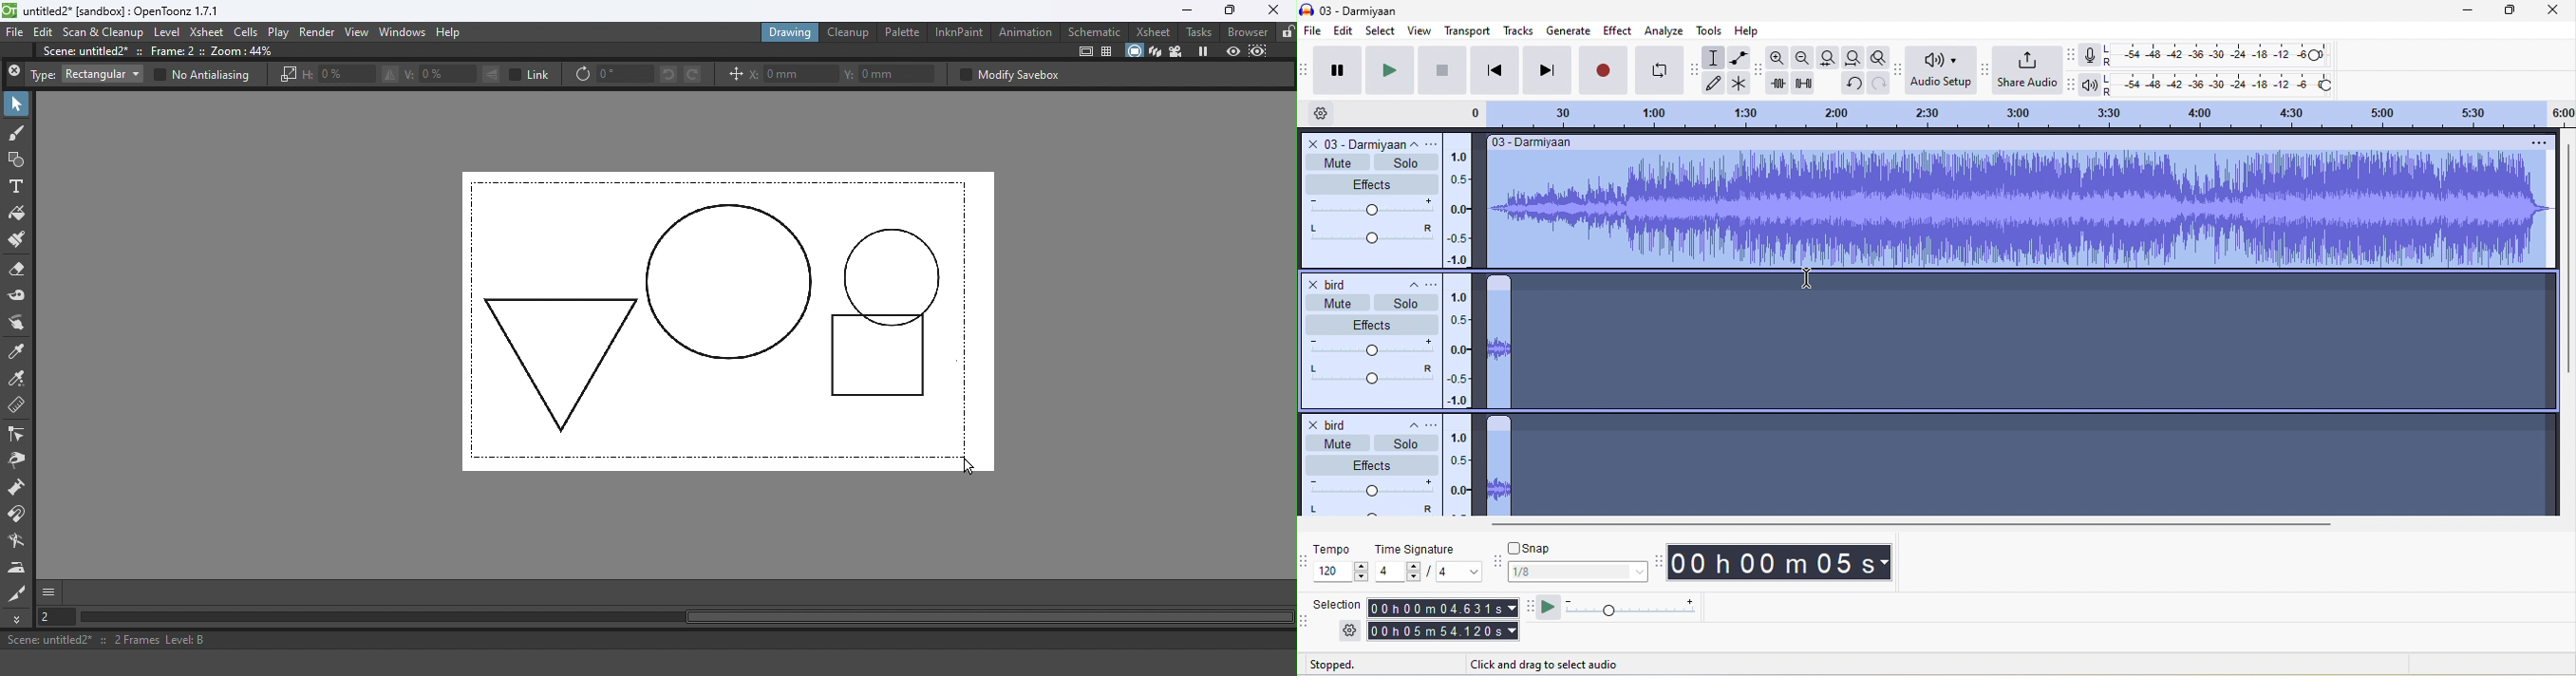 The height and width of the screenshot is (700, 2576). I want to click on title, so click(1358, 9).